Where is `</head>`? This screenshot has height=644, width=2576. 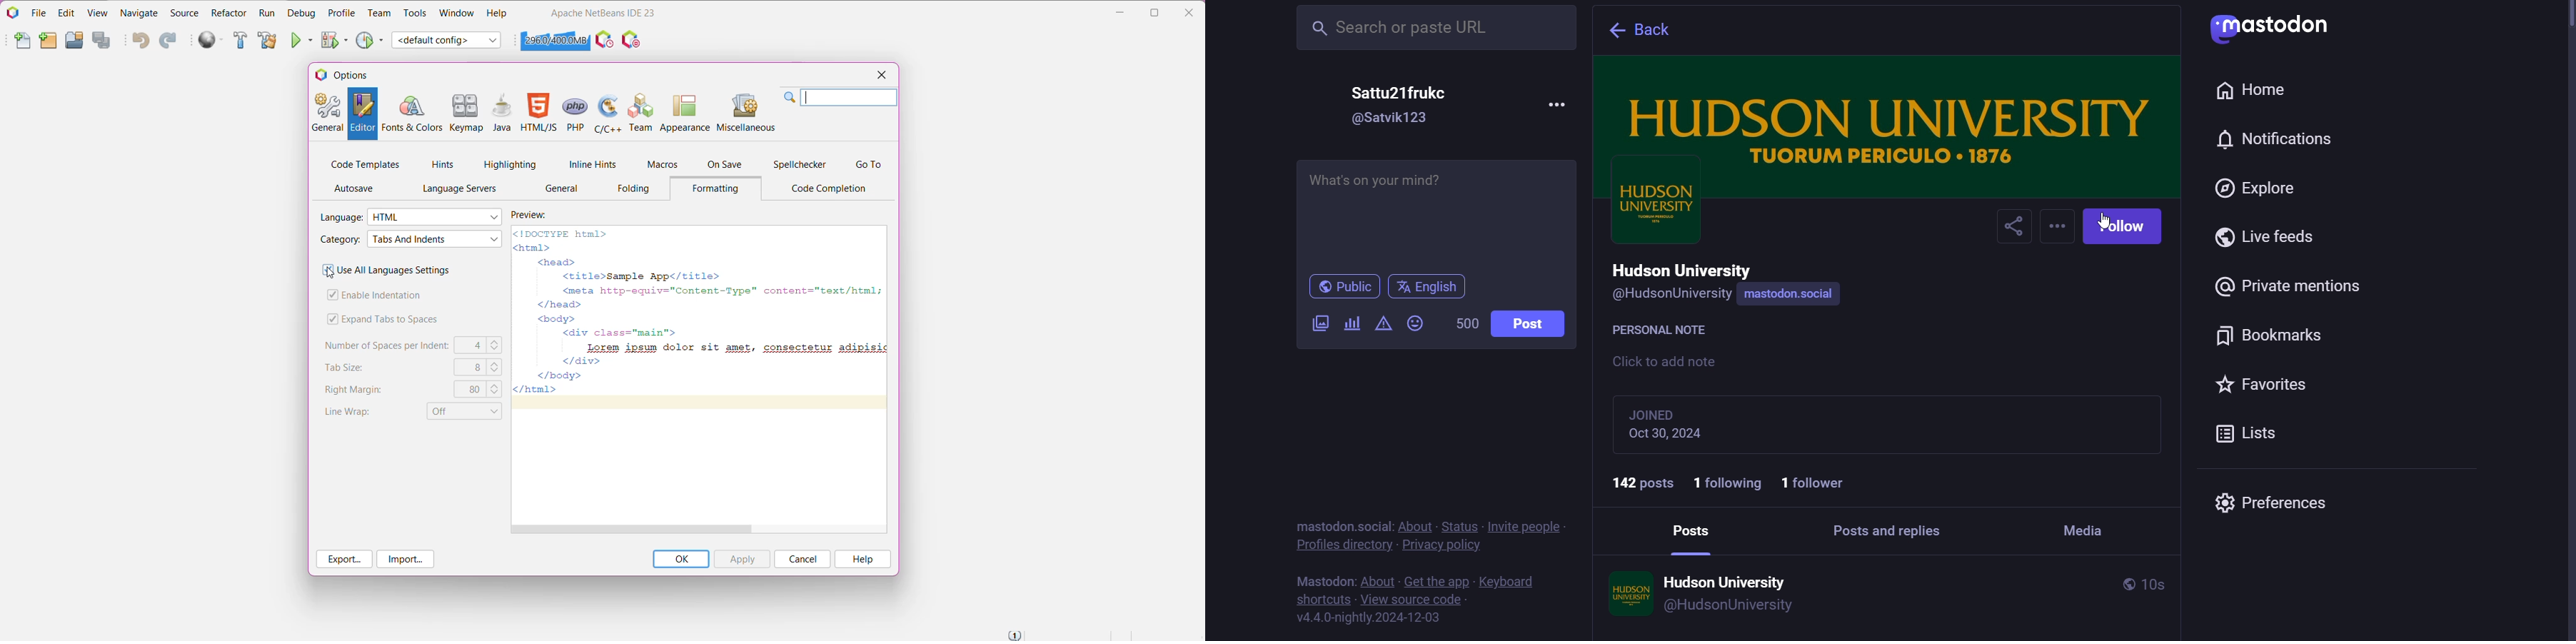
</head> is located at coordinates (555, 304).